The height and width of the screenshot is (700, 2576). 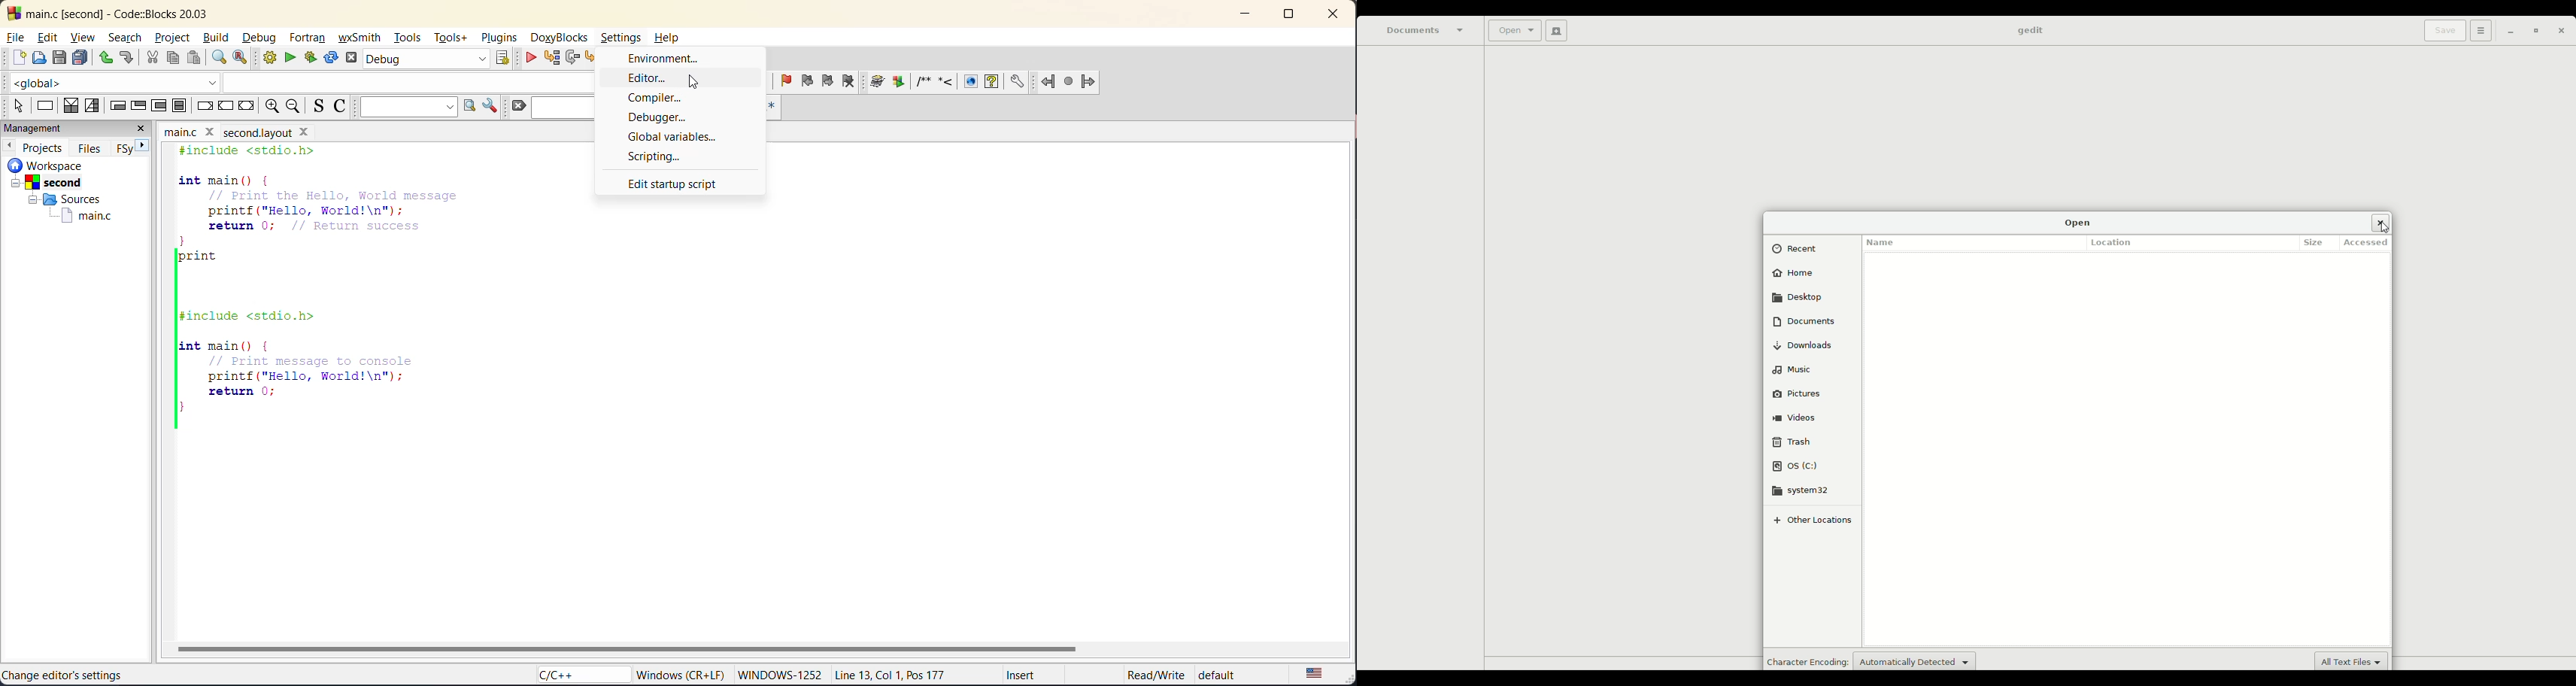 What do you see at coordinates (955, 81) in the screenshot?
I see `doxyblocks references` at bounding box center [955, 81].